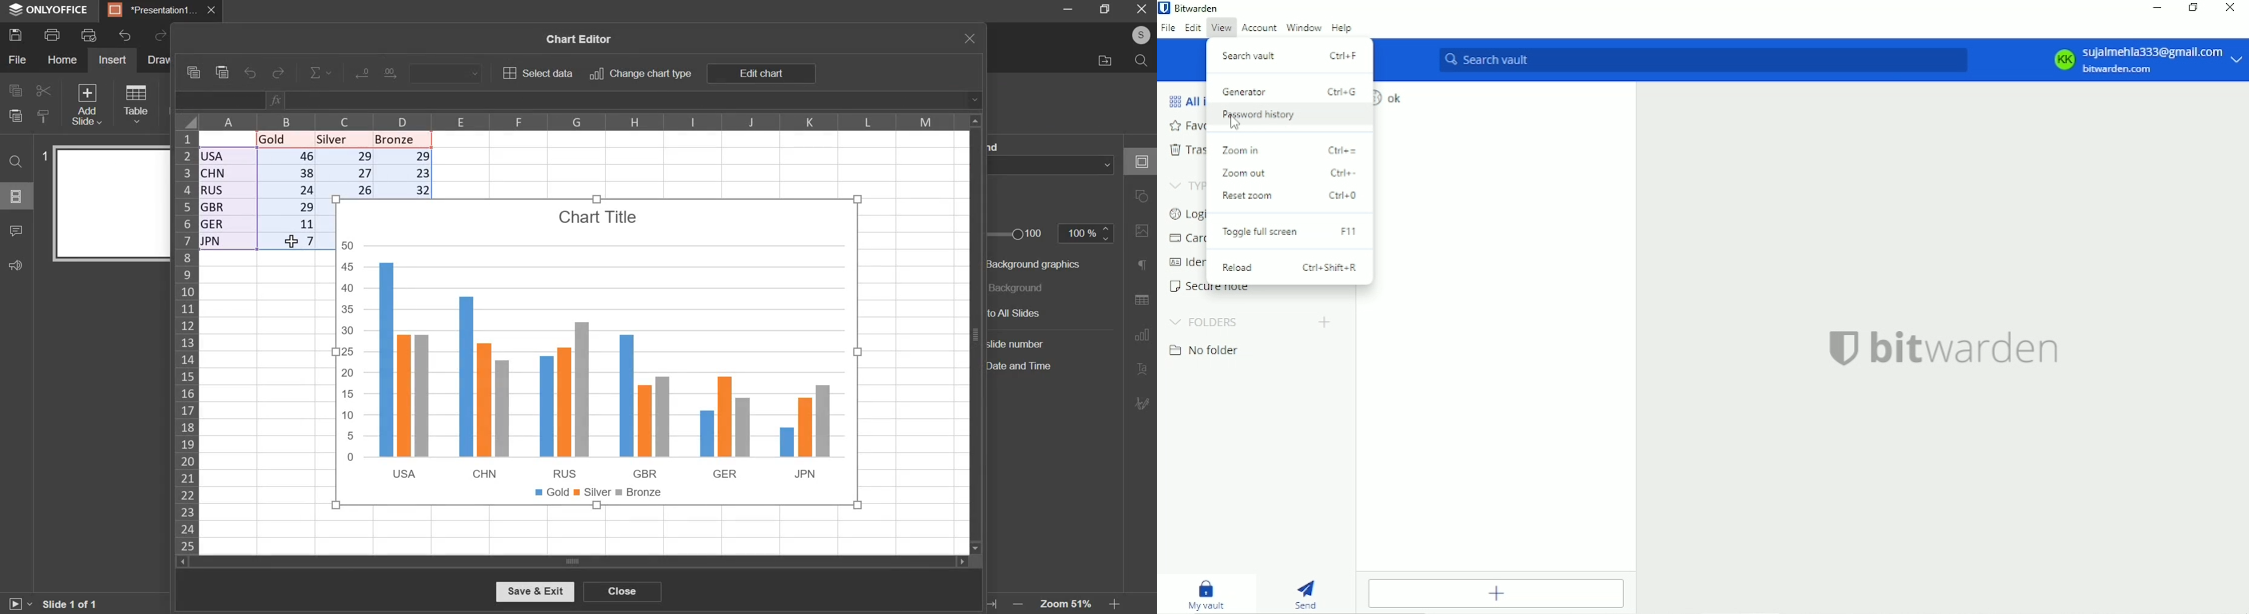 Image resolution: width=2268 pixels, height=616 pixels. Describe the element at coordinates (1343, 27) in the screenshot. I see `Help` at that location.